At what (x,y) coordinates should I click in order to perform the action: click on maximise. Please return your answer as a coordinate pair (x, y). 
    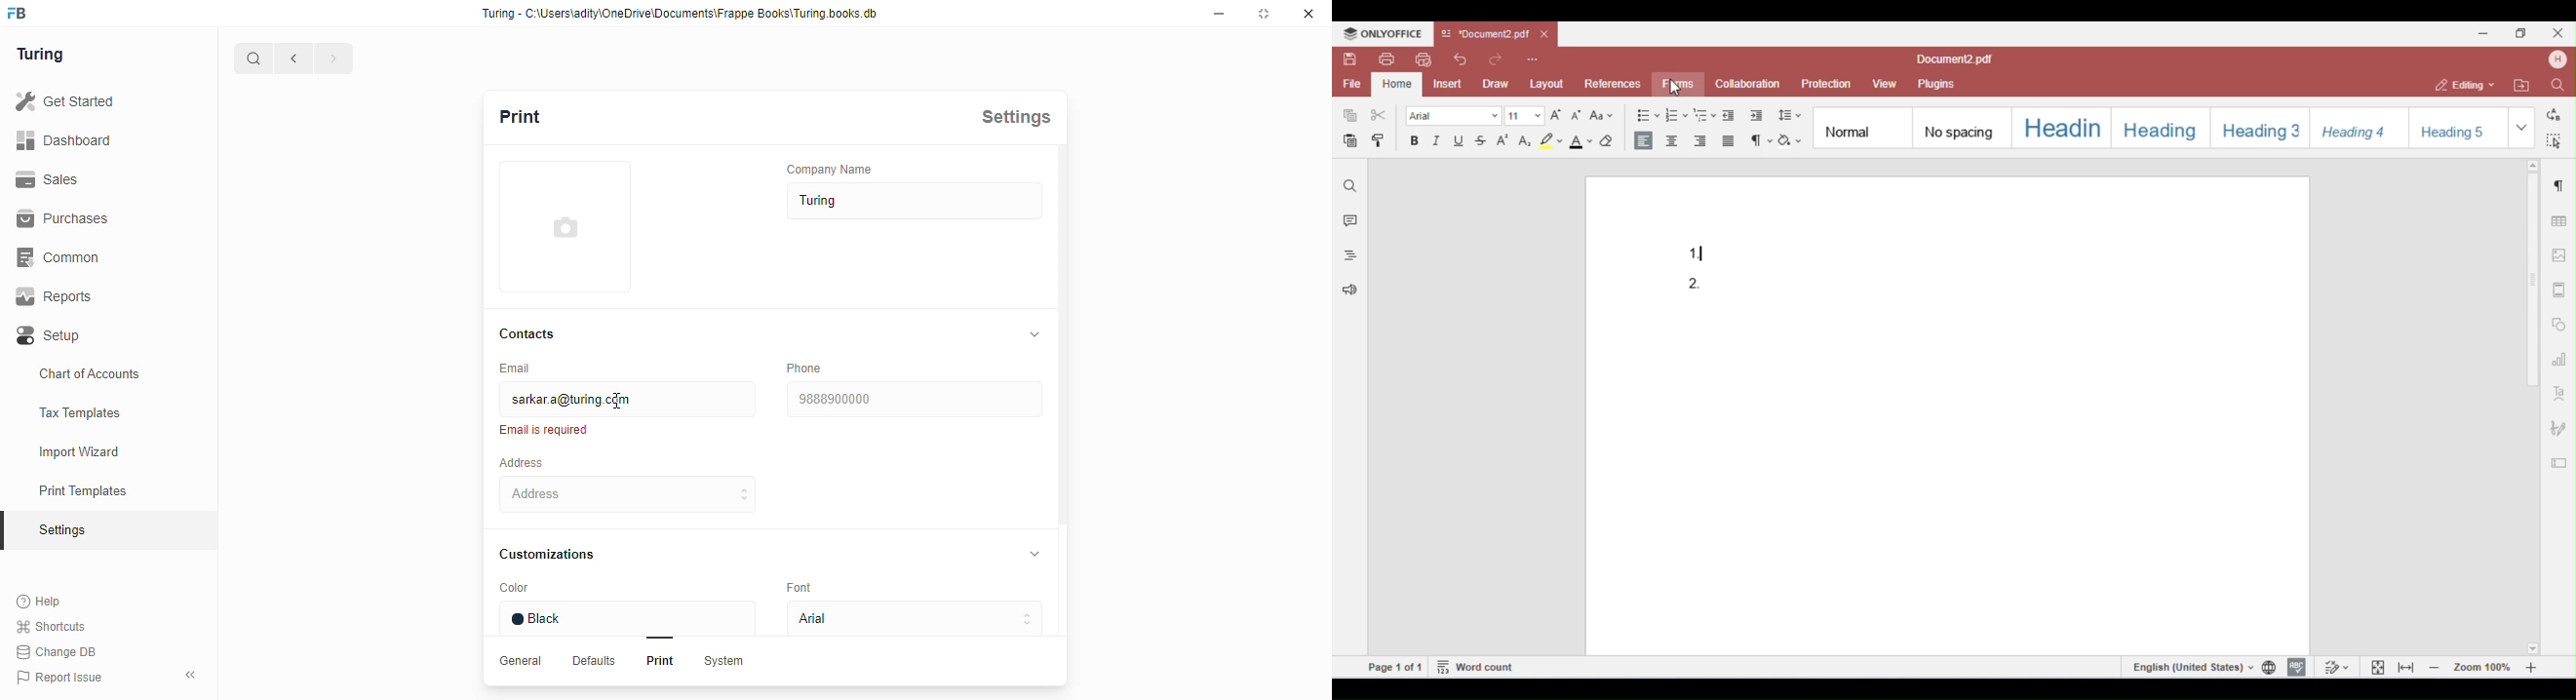
    Looking at the image, I should click on (1267, 15).